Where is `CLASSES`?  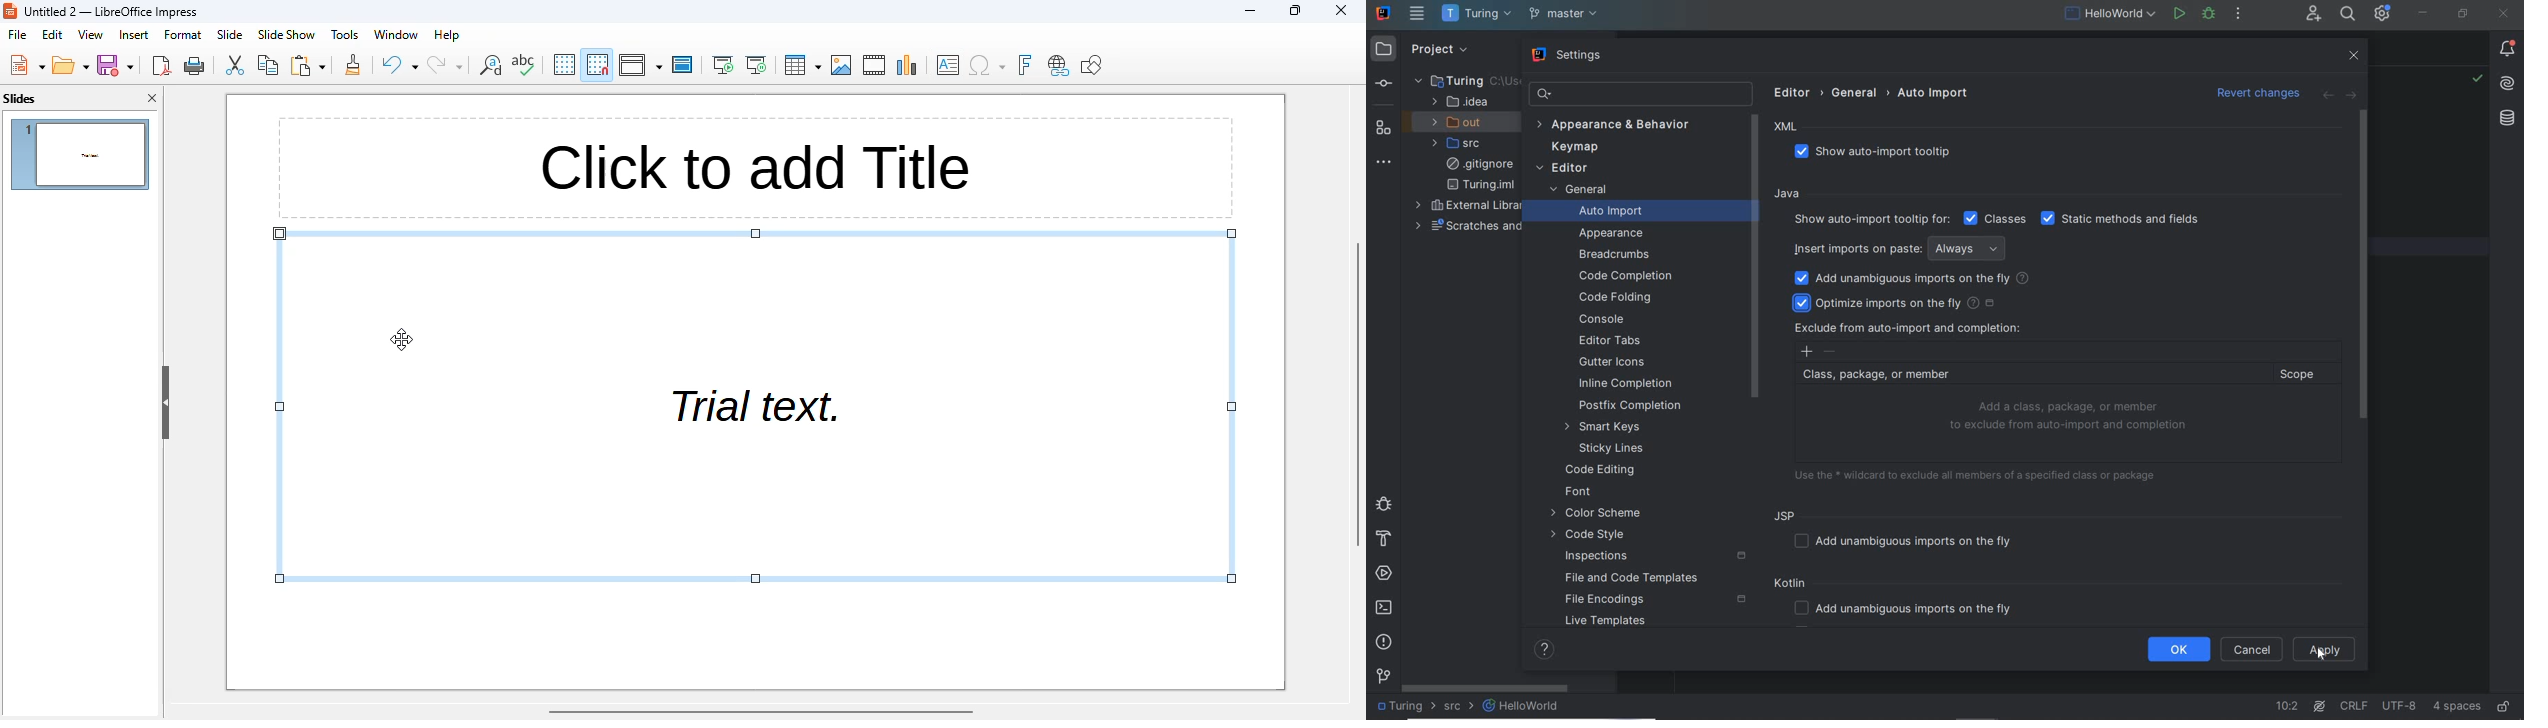
CLASSES is located at coordinates (1996, 218).